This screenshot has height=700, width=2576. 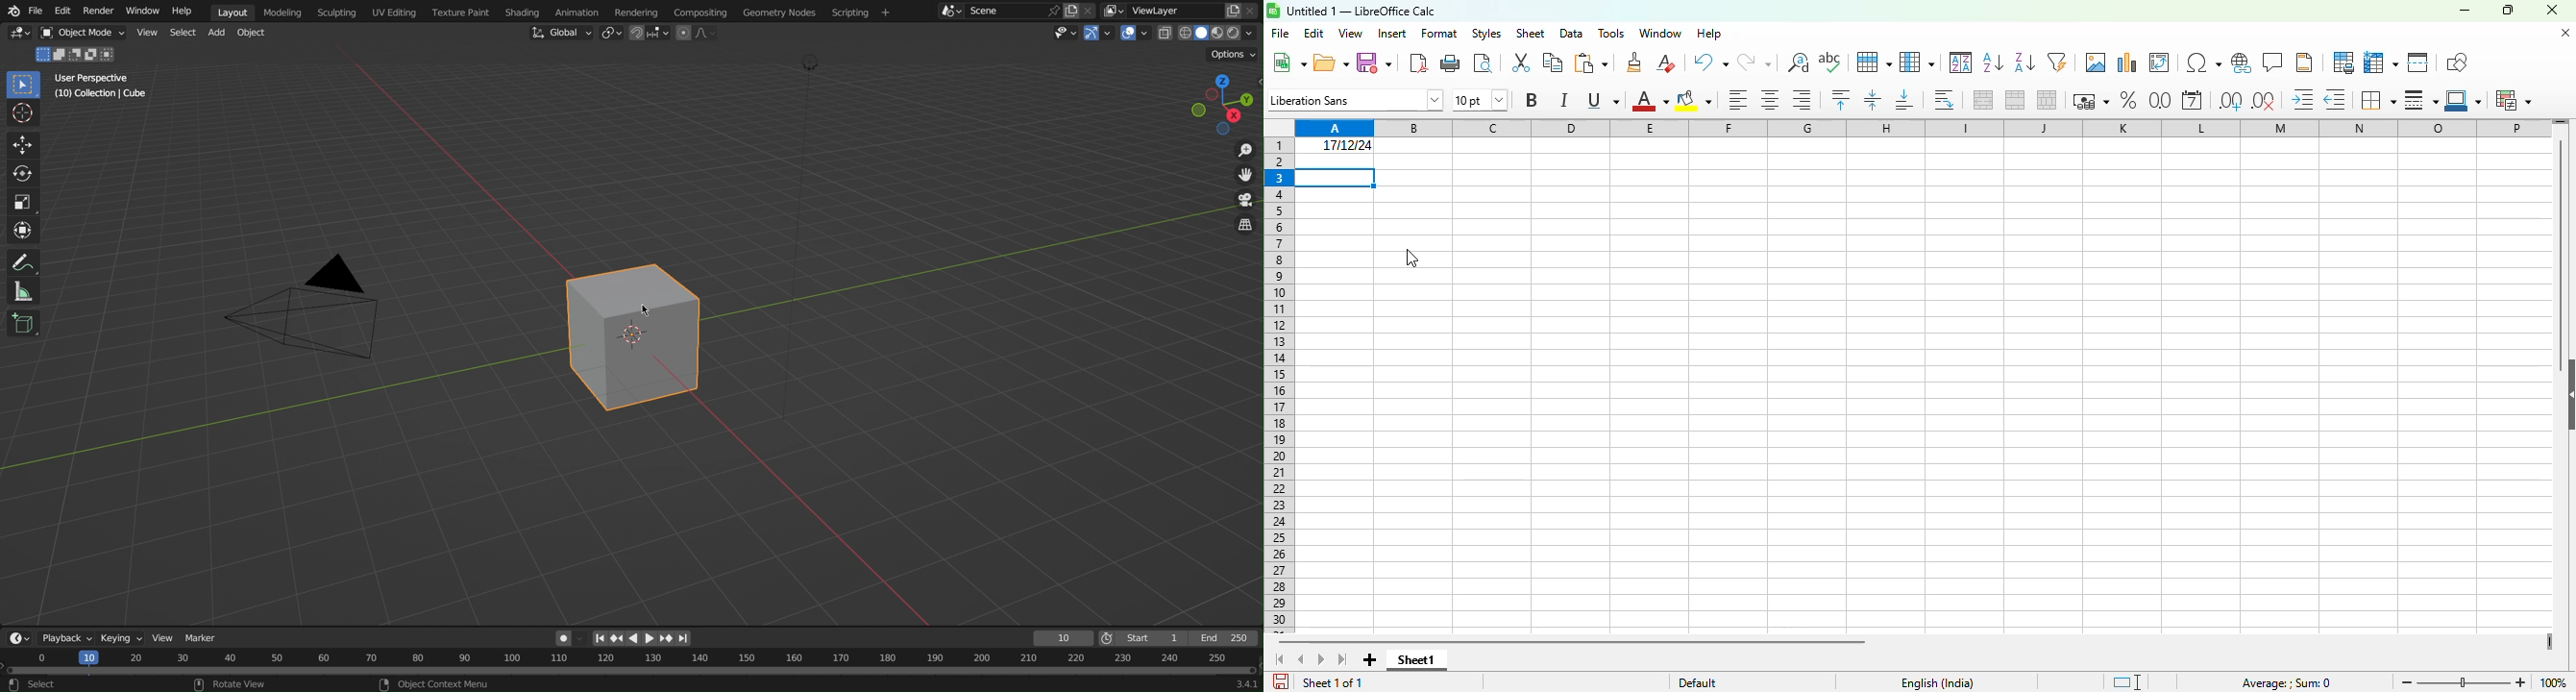 I want to click on align center, so click(x=1770, y=101).